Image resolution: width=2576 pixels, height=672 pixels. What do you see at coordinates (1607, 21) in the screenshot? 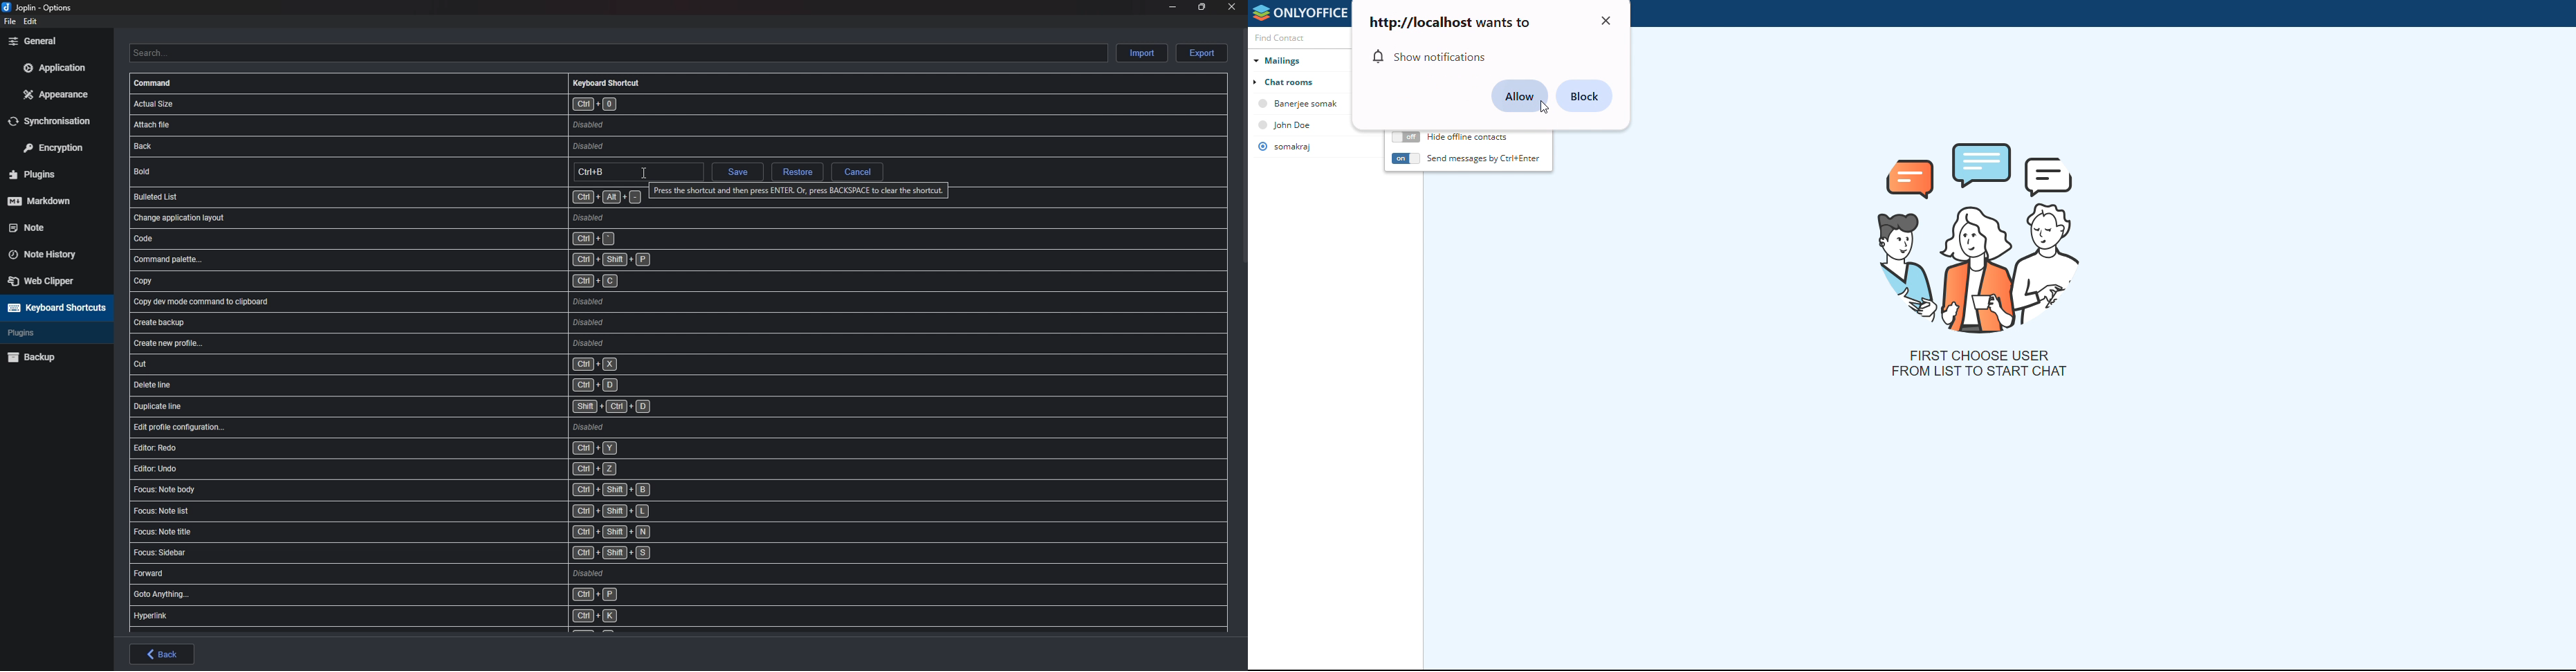
I see `close` at bounding box center [1607, 21].